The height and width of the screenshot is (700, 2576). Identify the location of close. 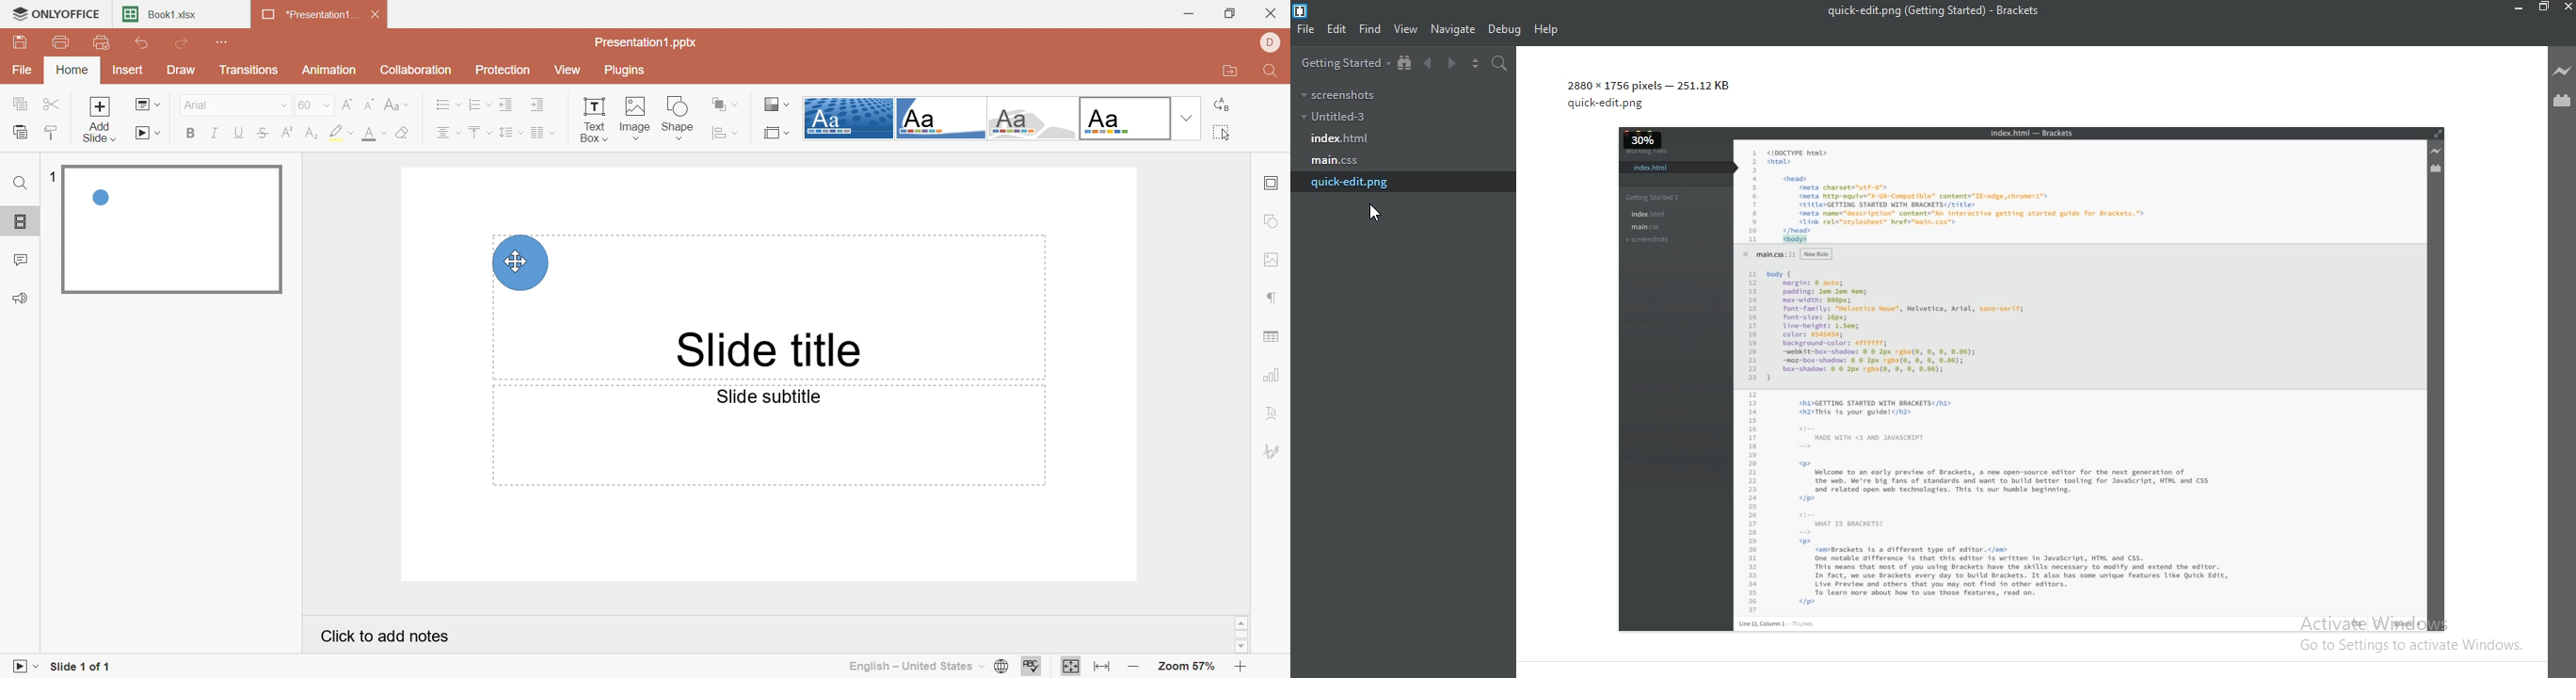
(2568, 8).